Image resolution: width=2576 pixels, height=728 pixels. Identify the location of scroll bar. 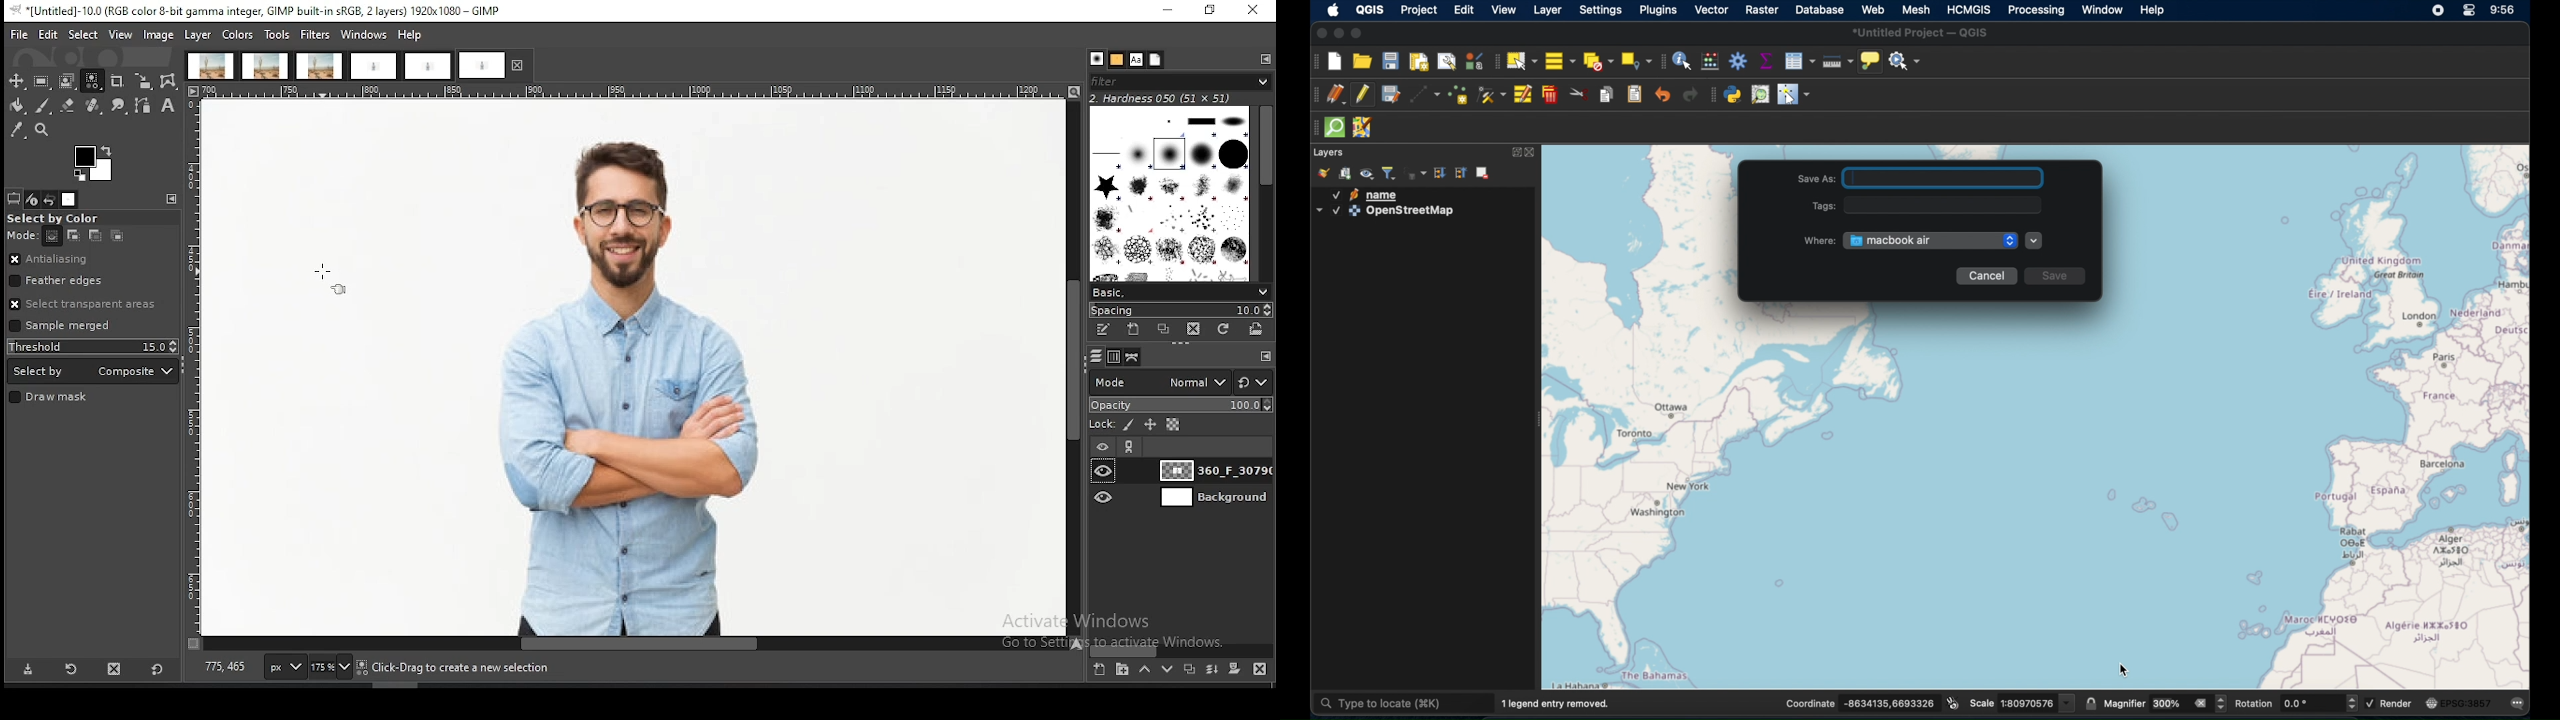
(1264, 194).